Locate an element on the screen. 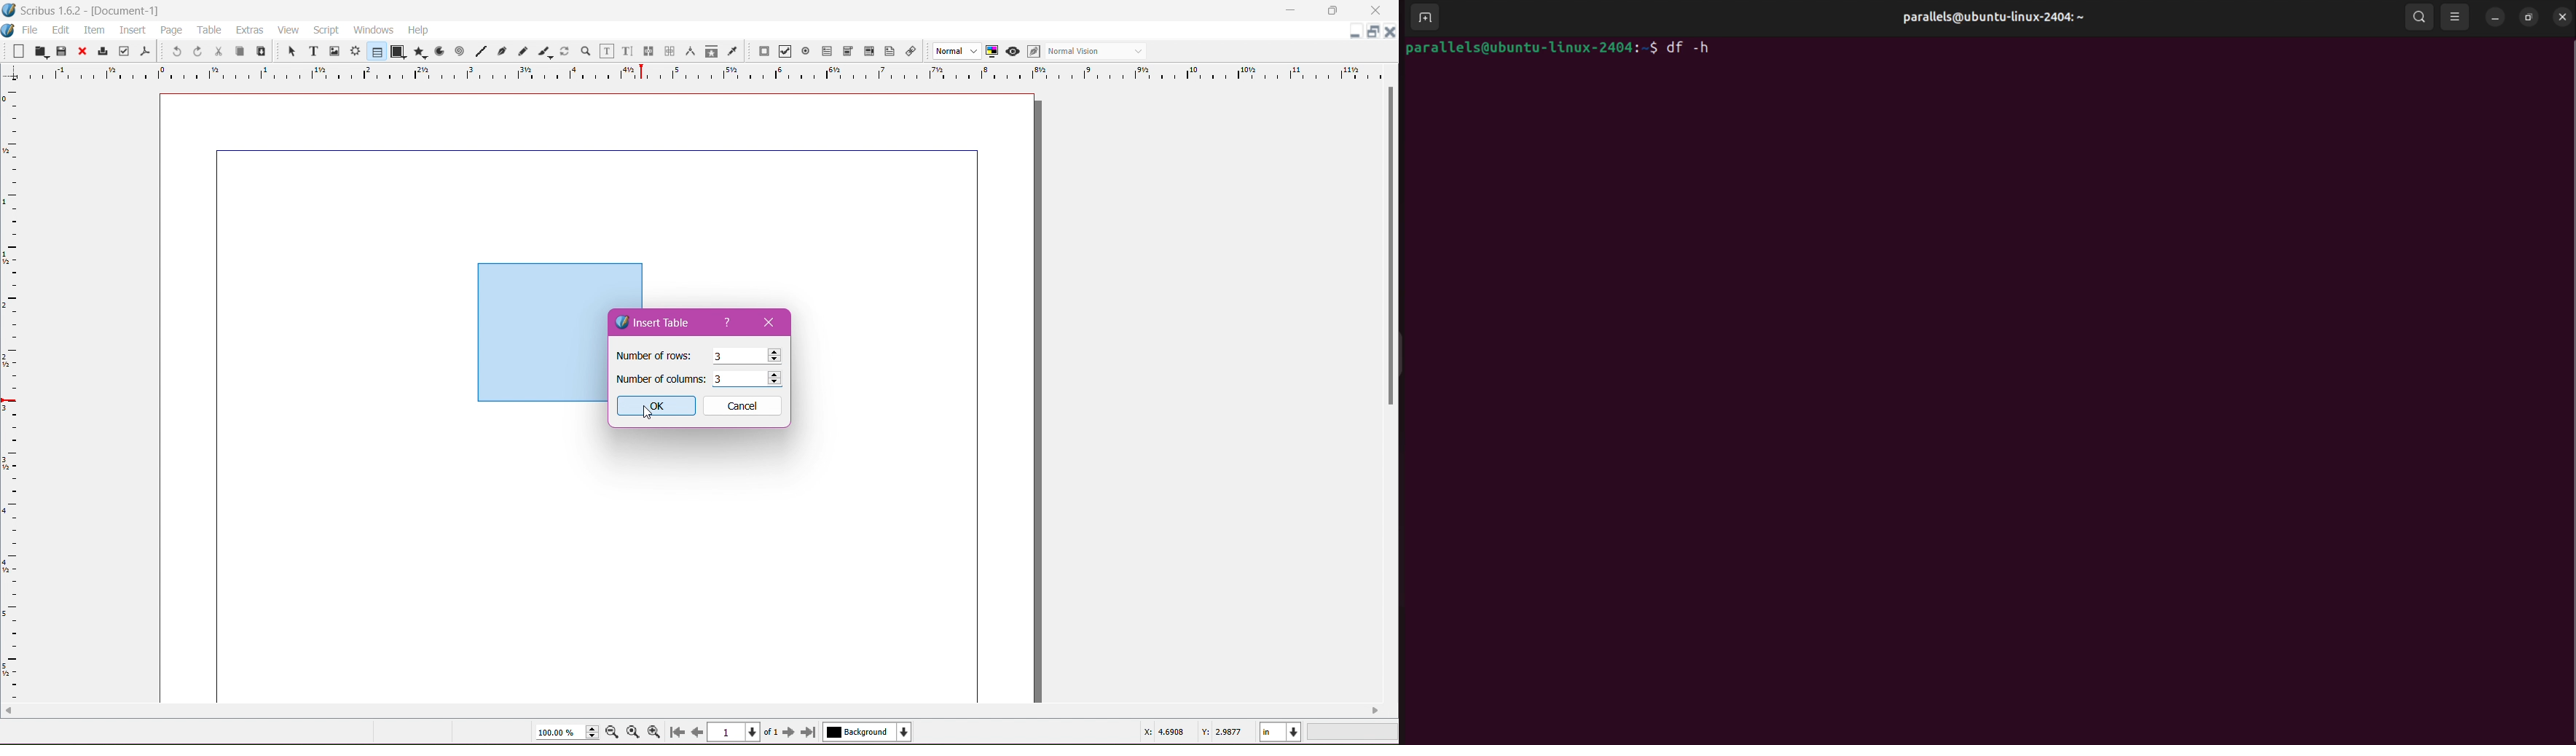  Link Annotation is located at coordinates (908, 50).